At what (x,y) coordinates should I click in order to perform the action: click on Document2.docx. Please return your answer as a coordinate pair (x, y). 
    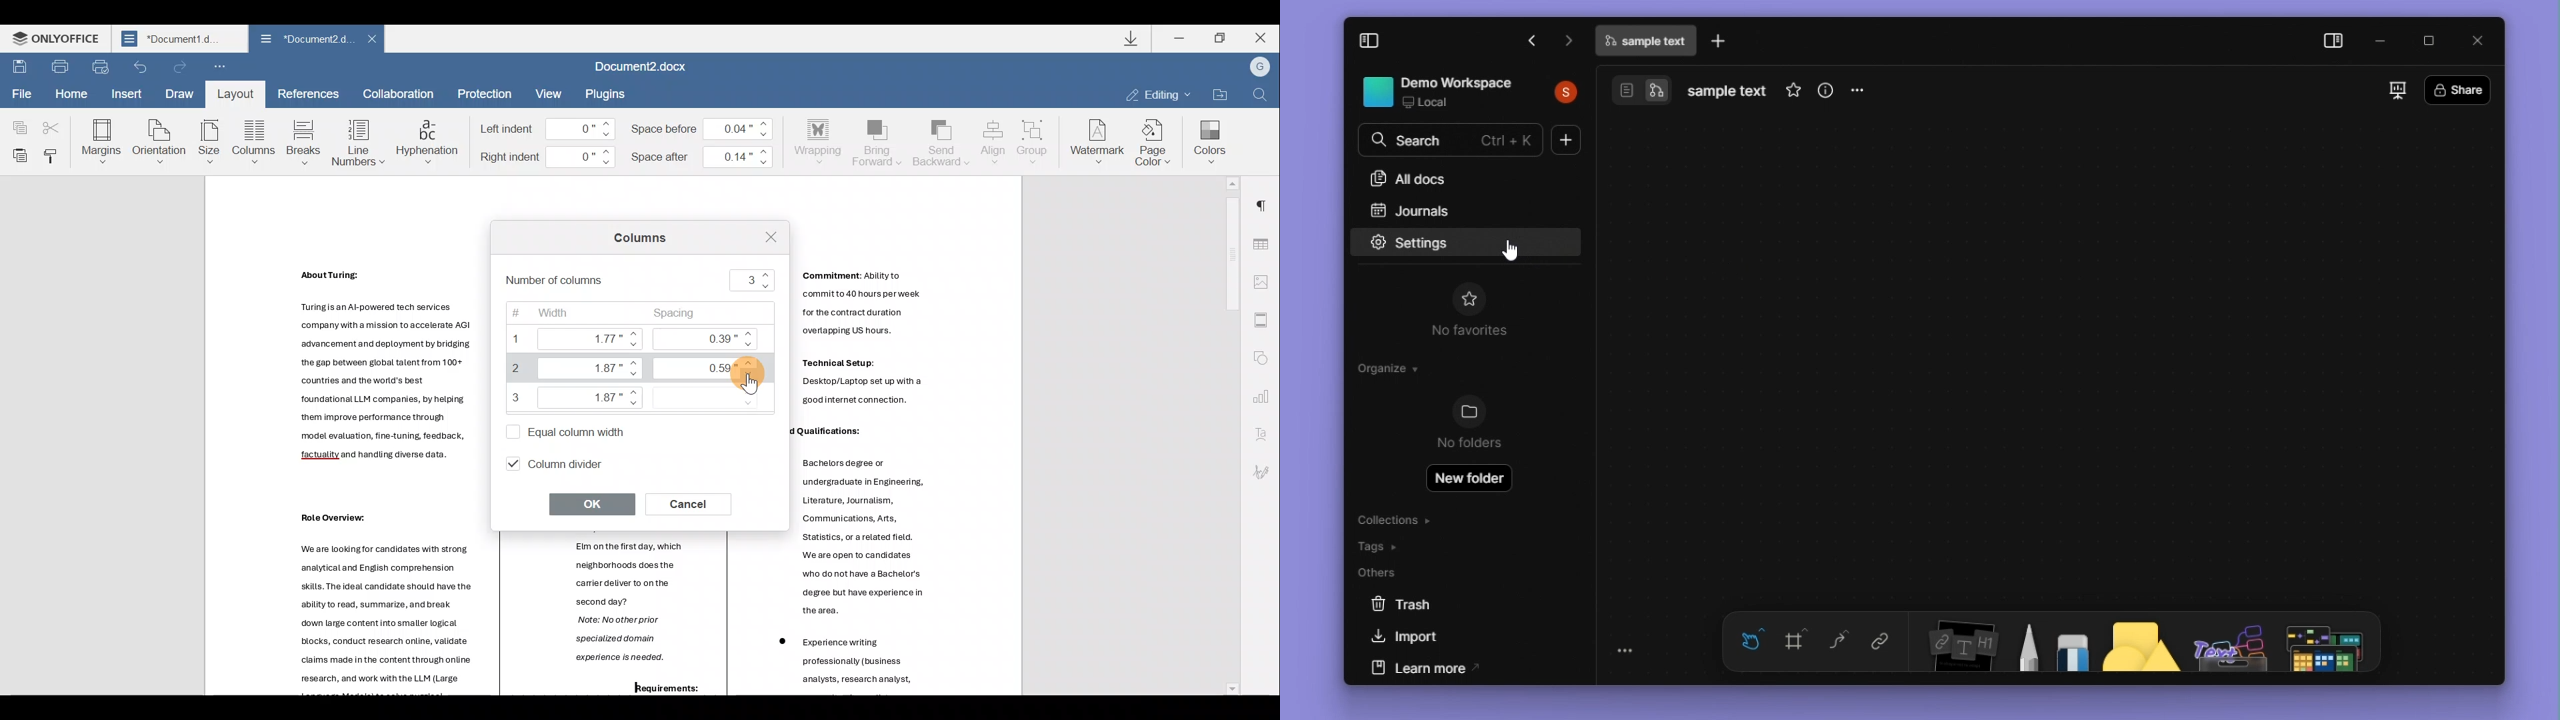
    Looking at the image, I should click on (649, 67).